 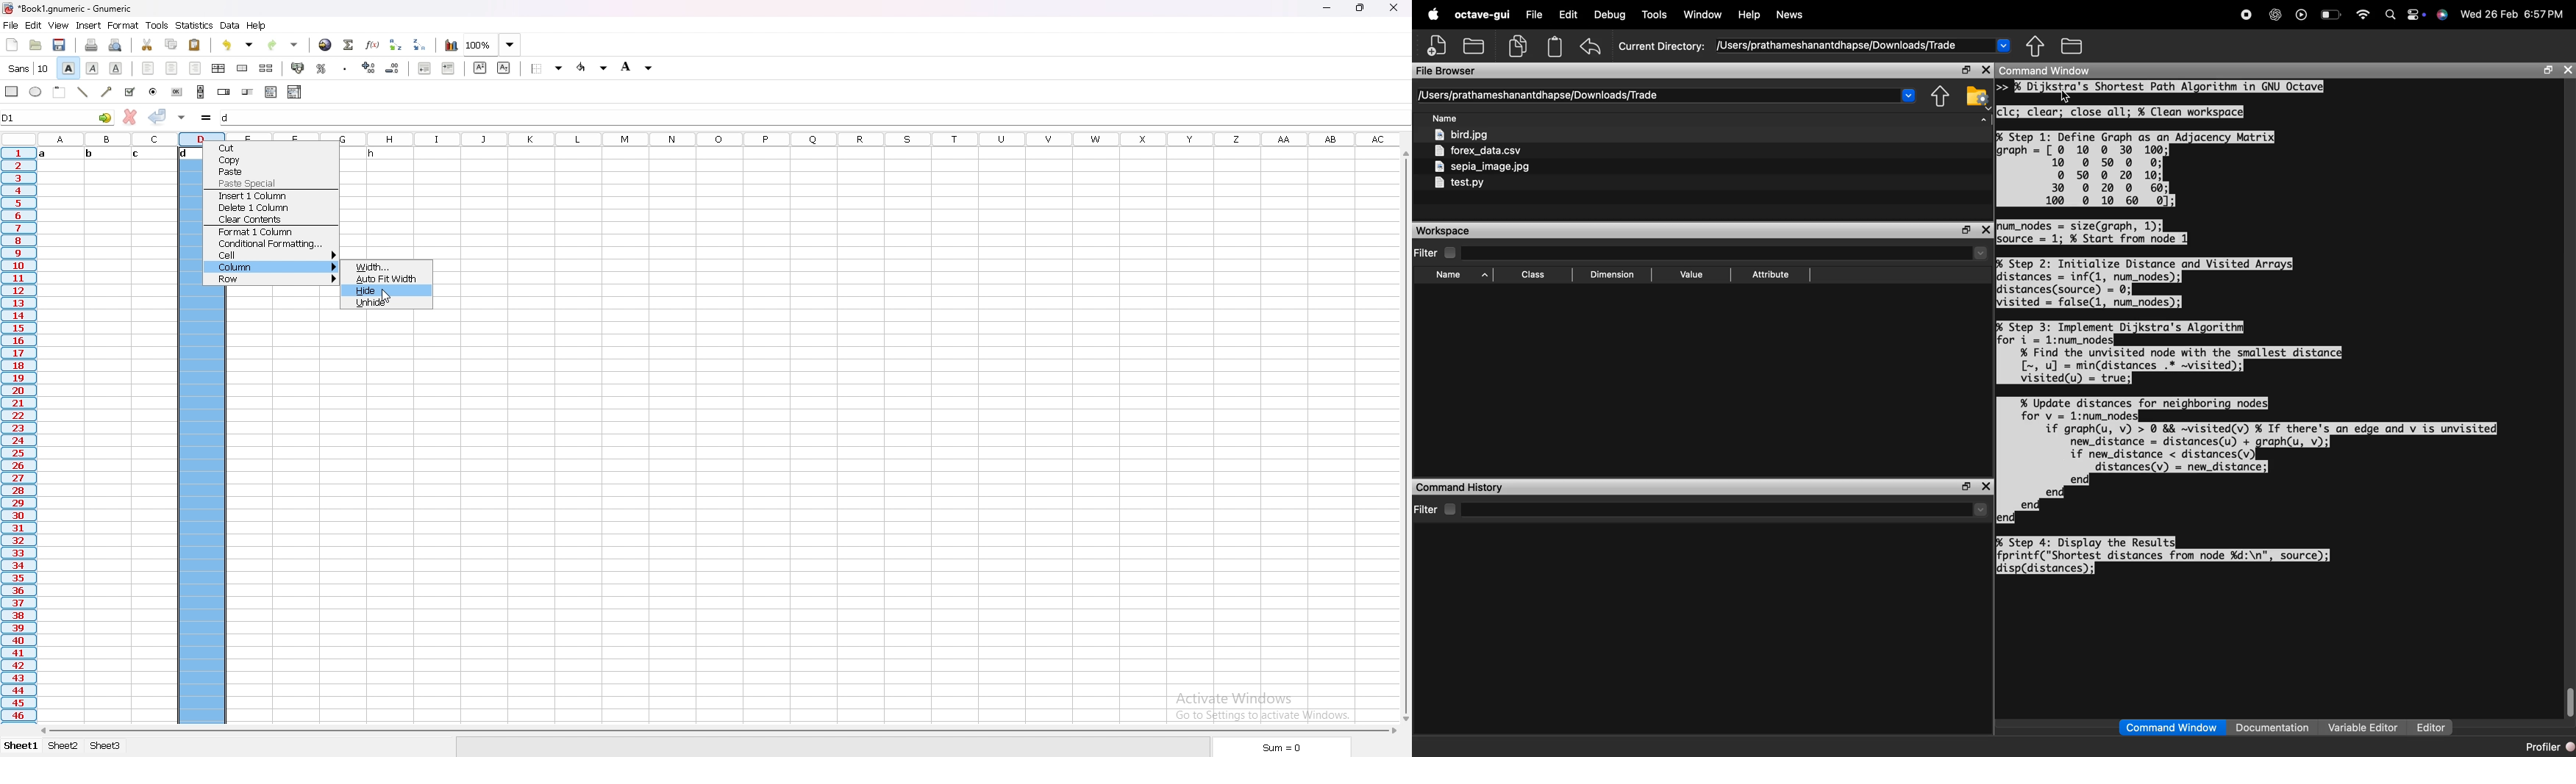 I want to click on cancel changes, so click(x=130, y=115).